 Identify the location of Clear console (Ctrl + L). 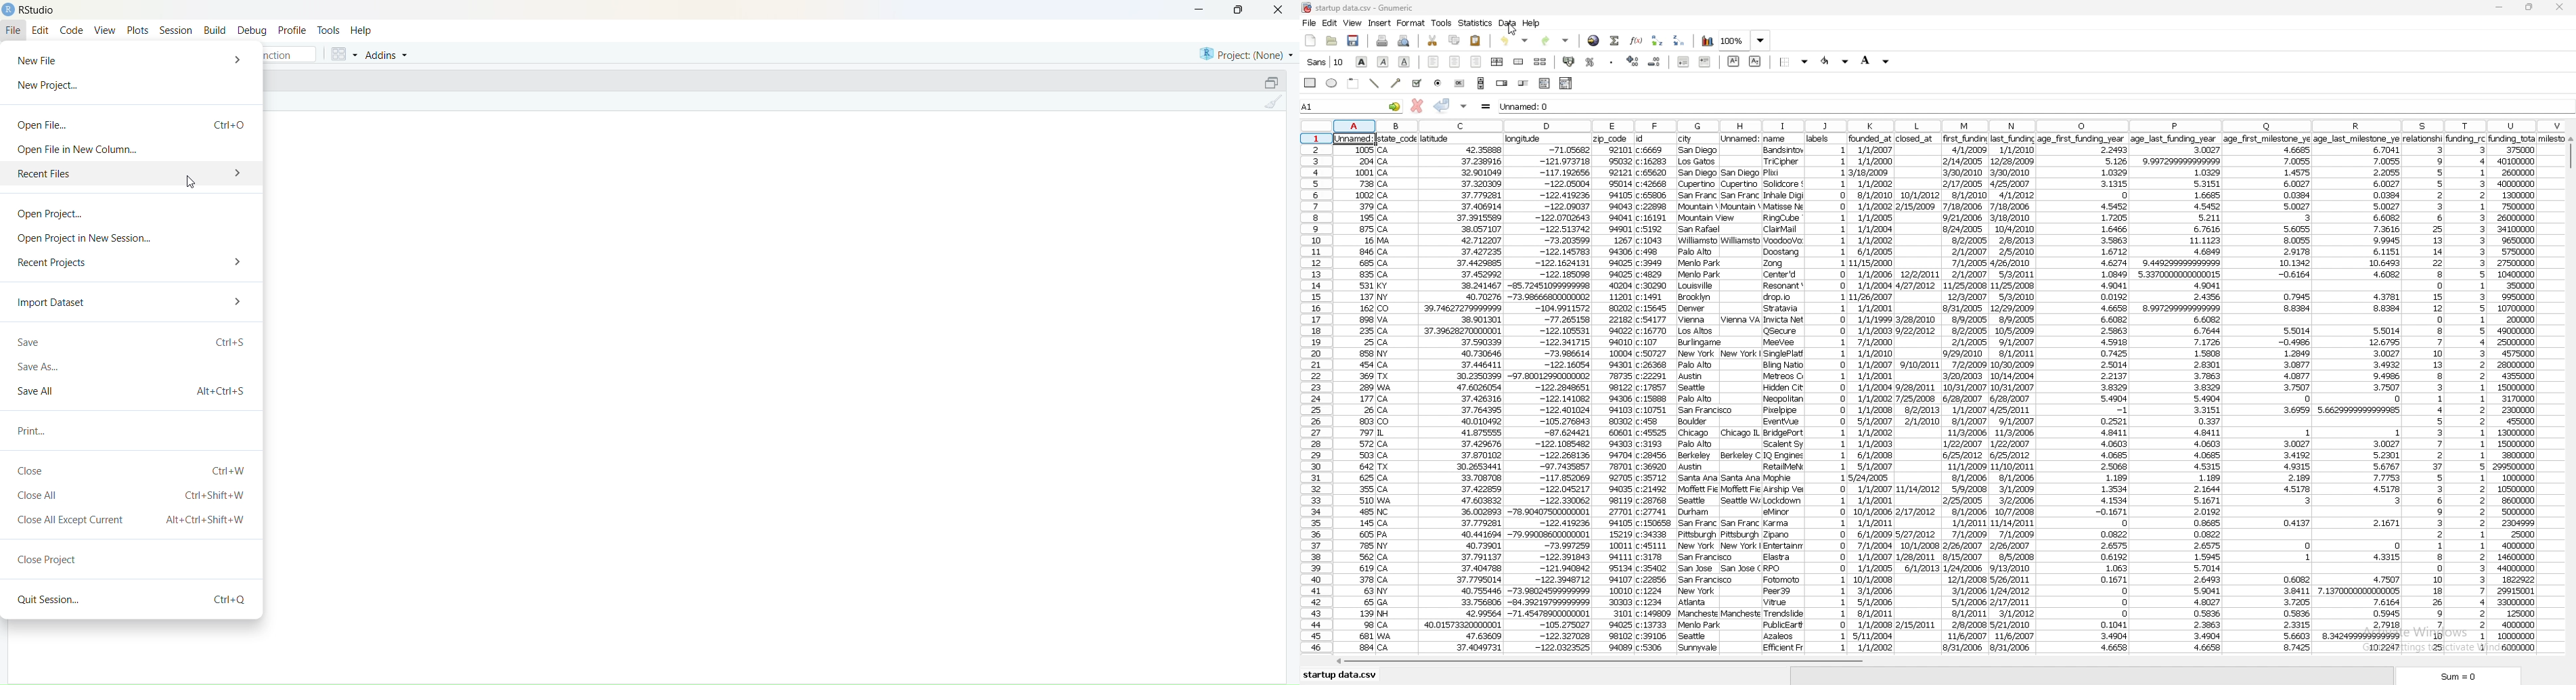
(1274, 105).